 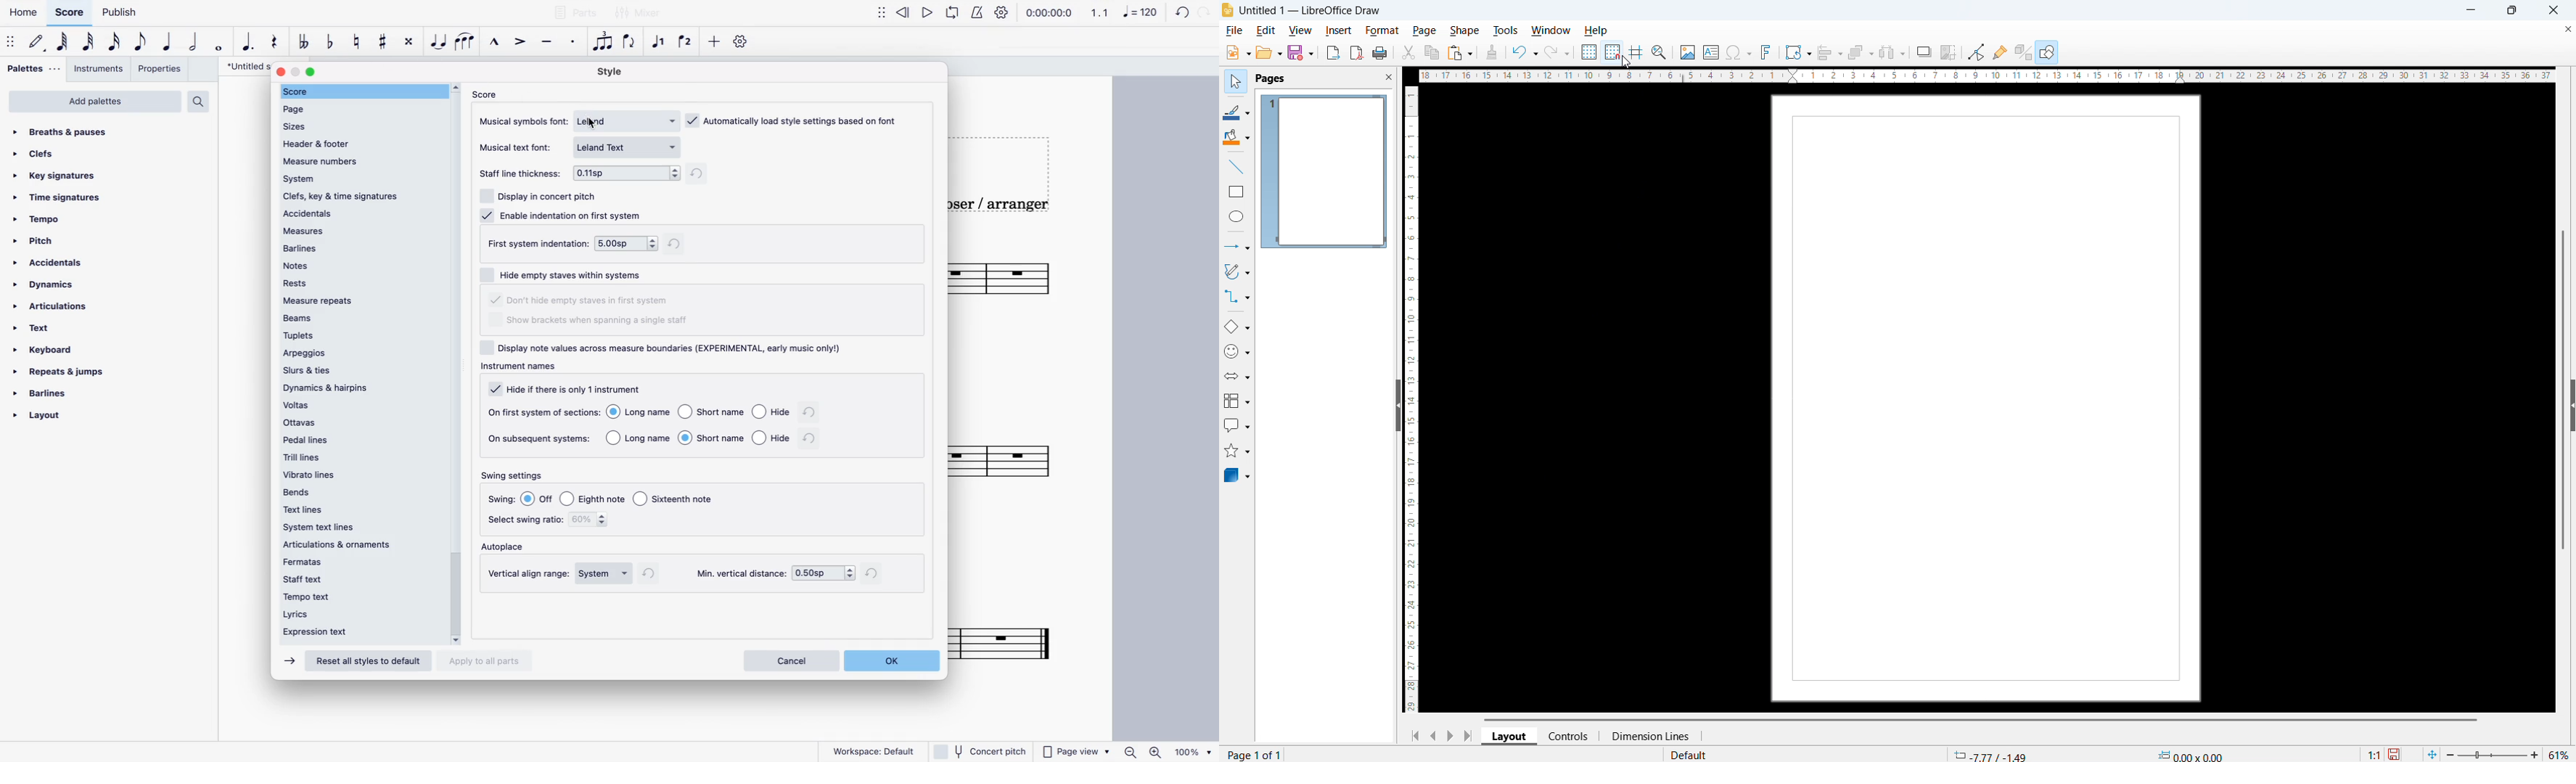 What do you see at coordinates (1459, 52) in the screenshot?
I see `paste ` at bounding box center [1459, 52].